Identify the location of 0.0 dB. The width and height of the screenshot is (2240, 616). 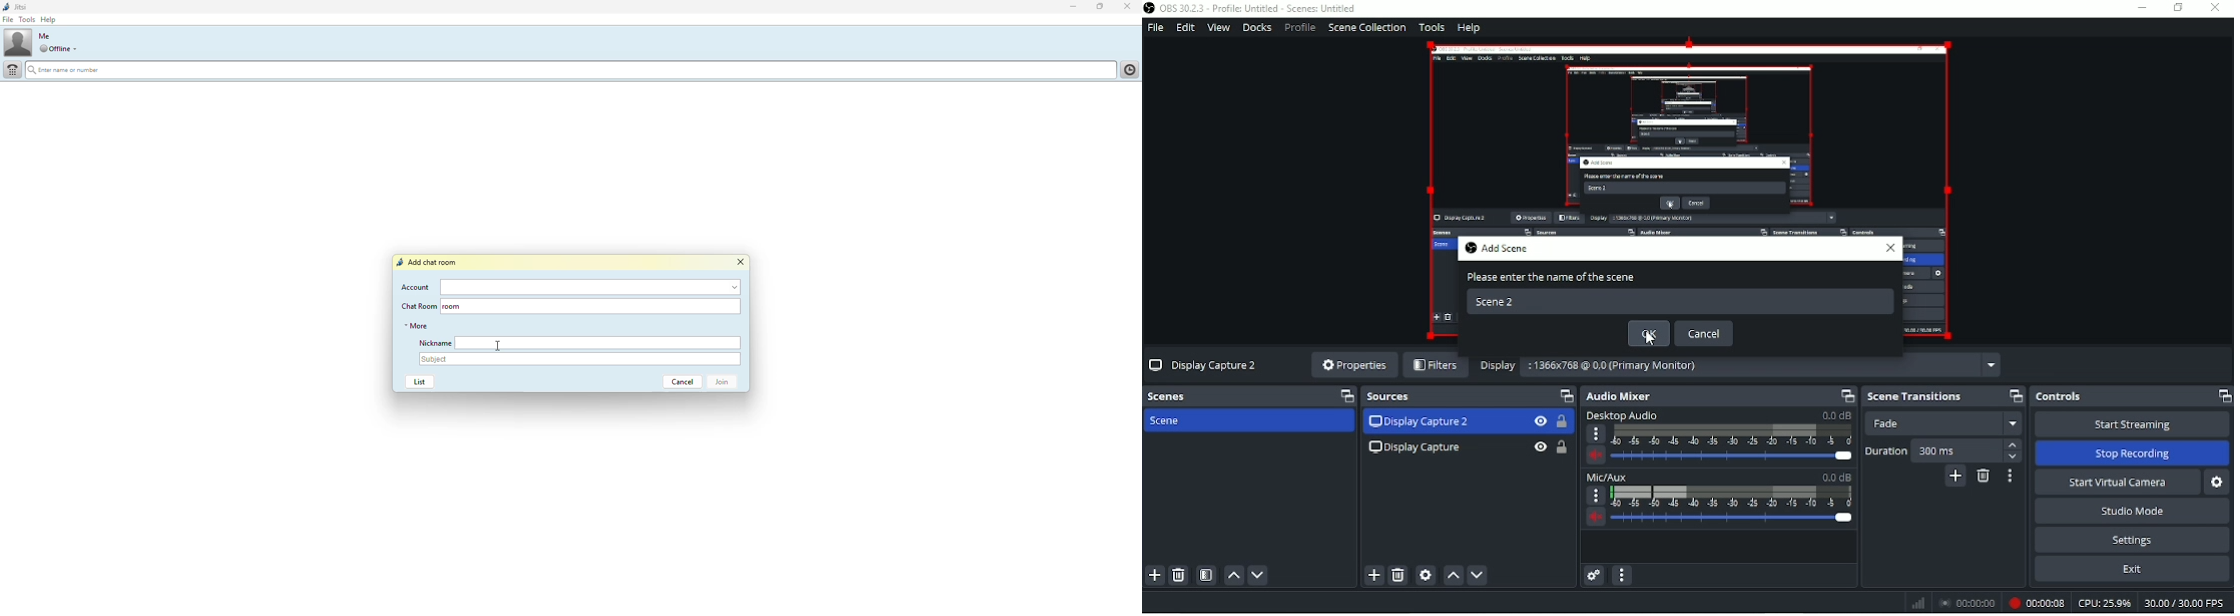
(1834, 476).